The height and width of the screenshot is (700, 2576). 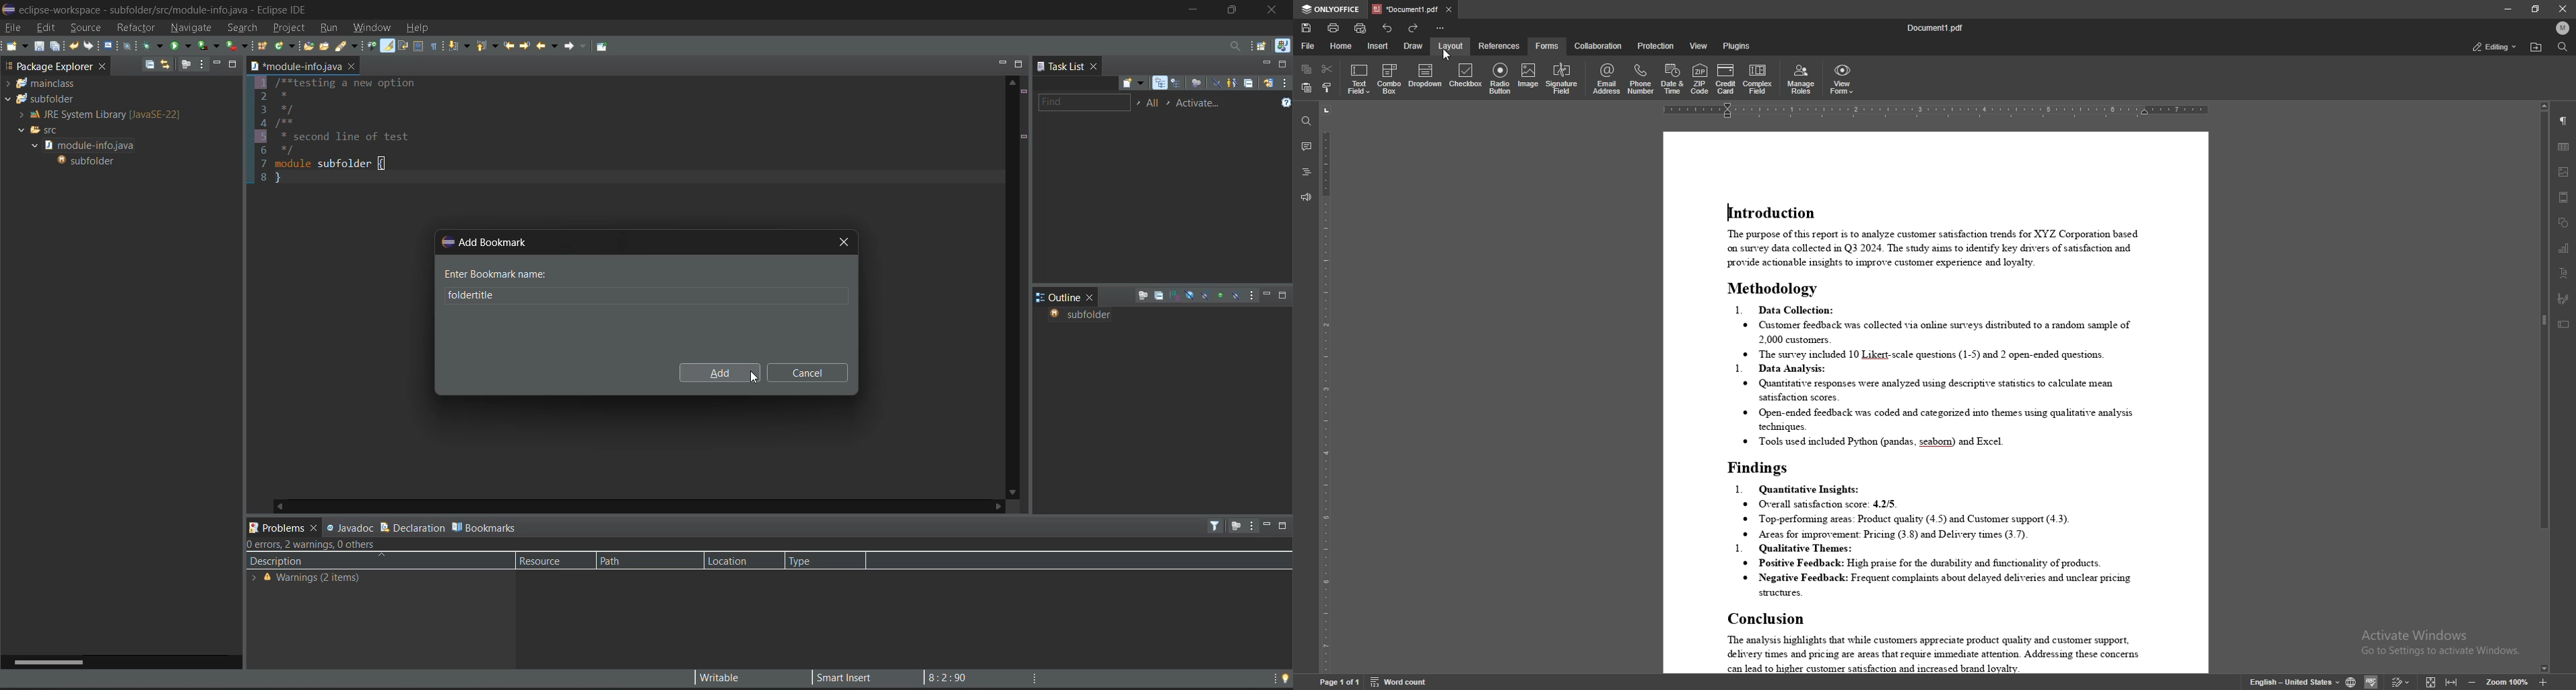 I want to click on profile, so click(x=2563, y=27).